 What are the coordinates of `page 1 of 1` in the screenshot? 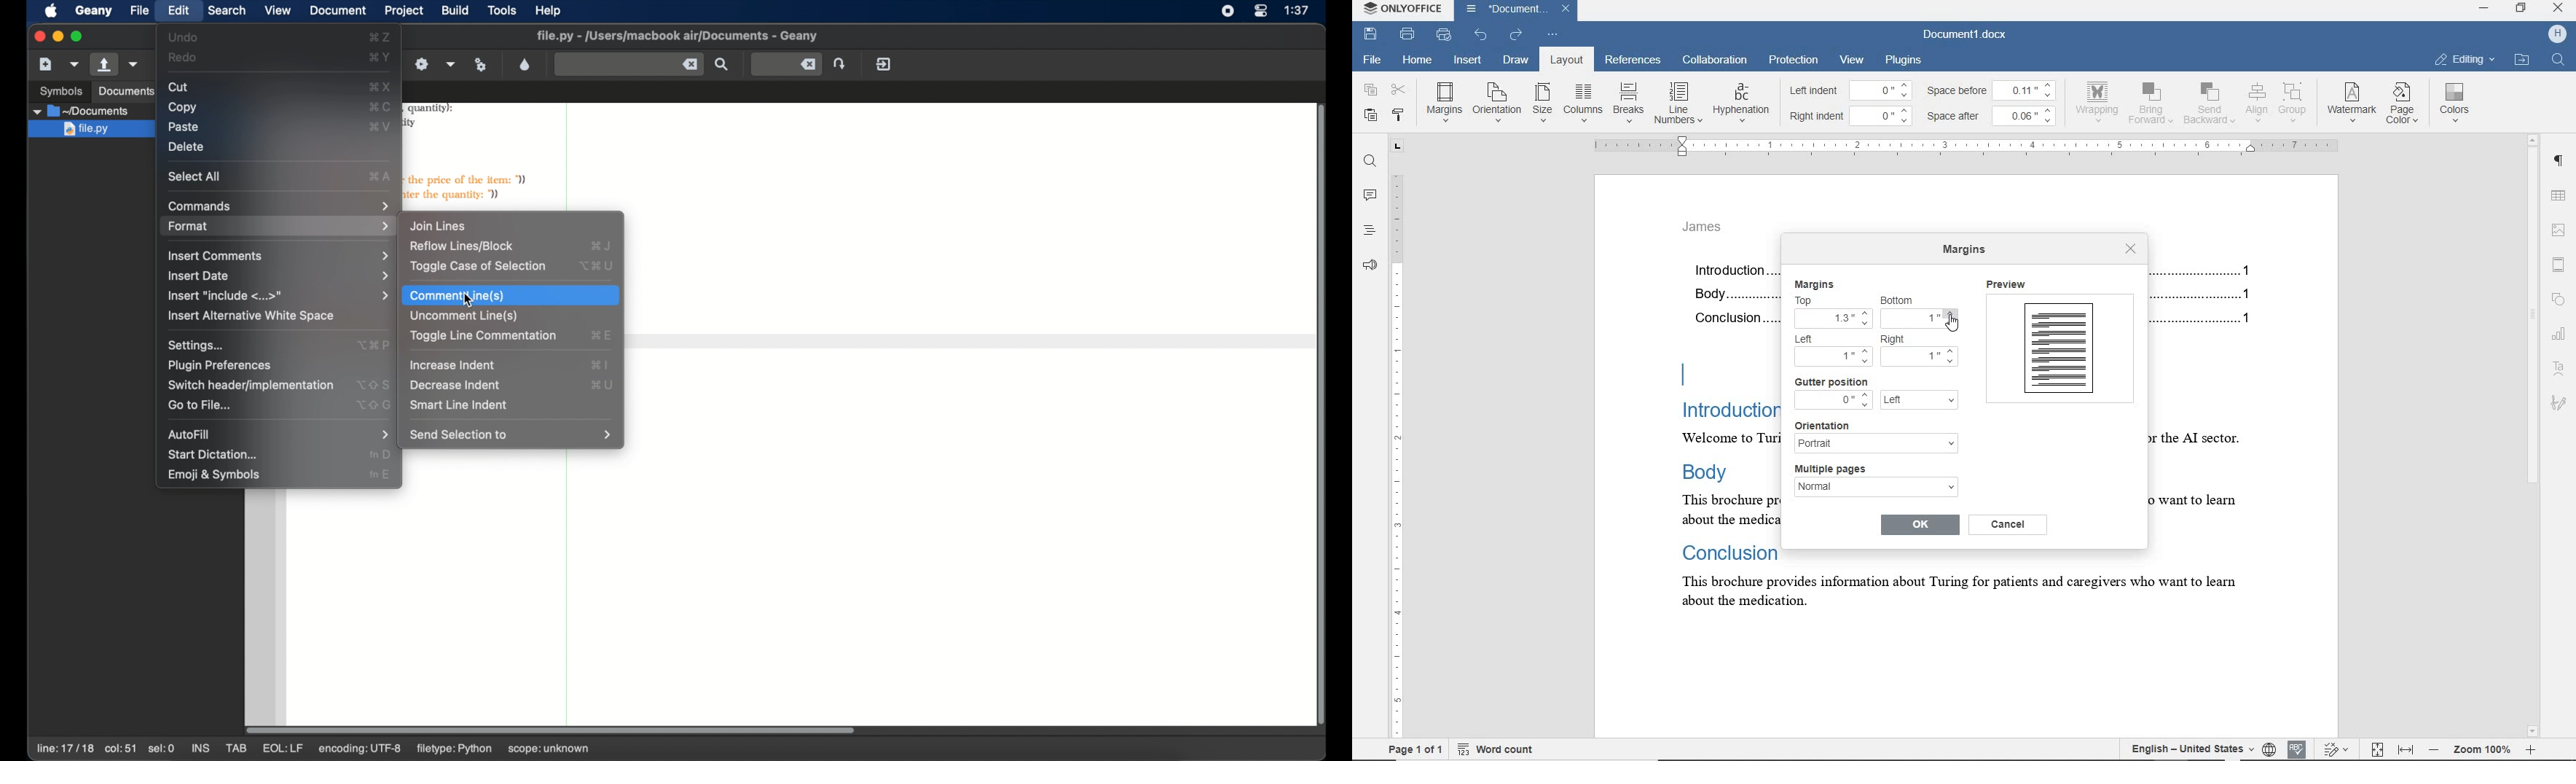 It's located at (1415, 749).